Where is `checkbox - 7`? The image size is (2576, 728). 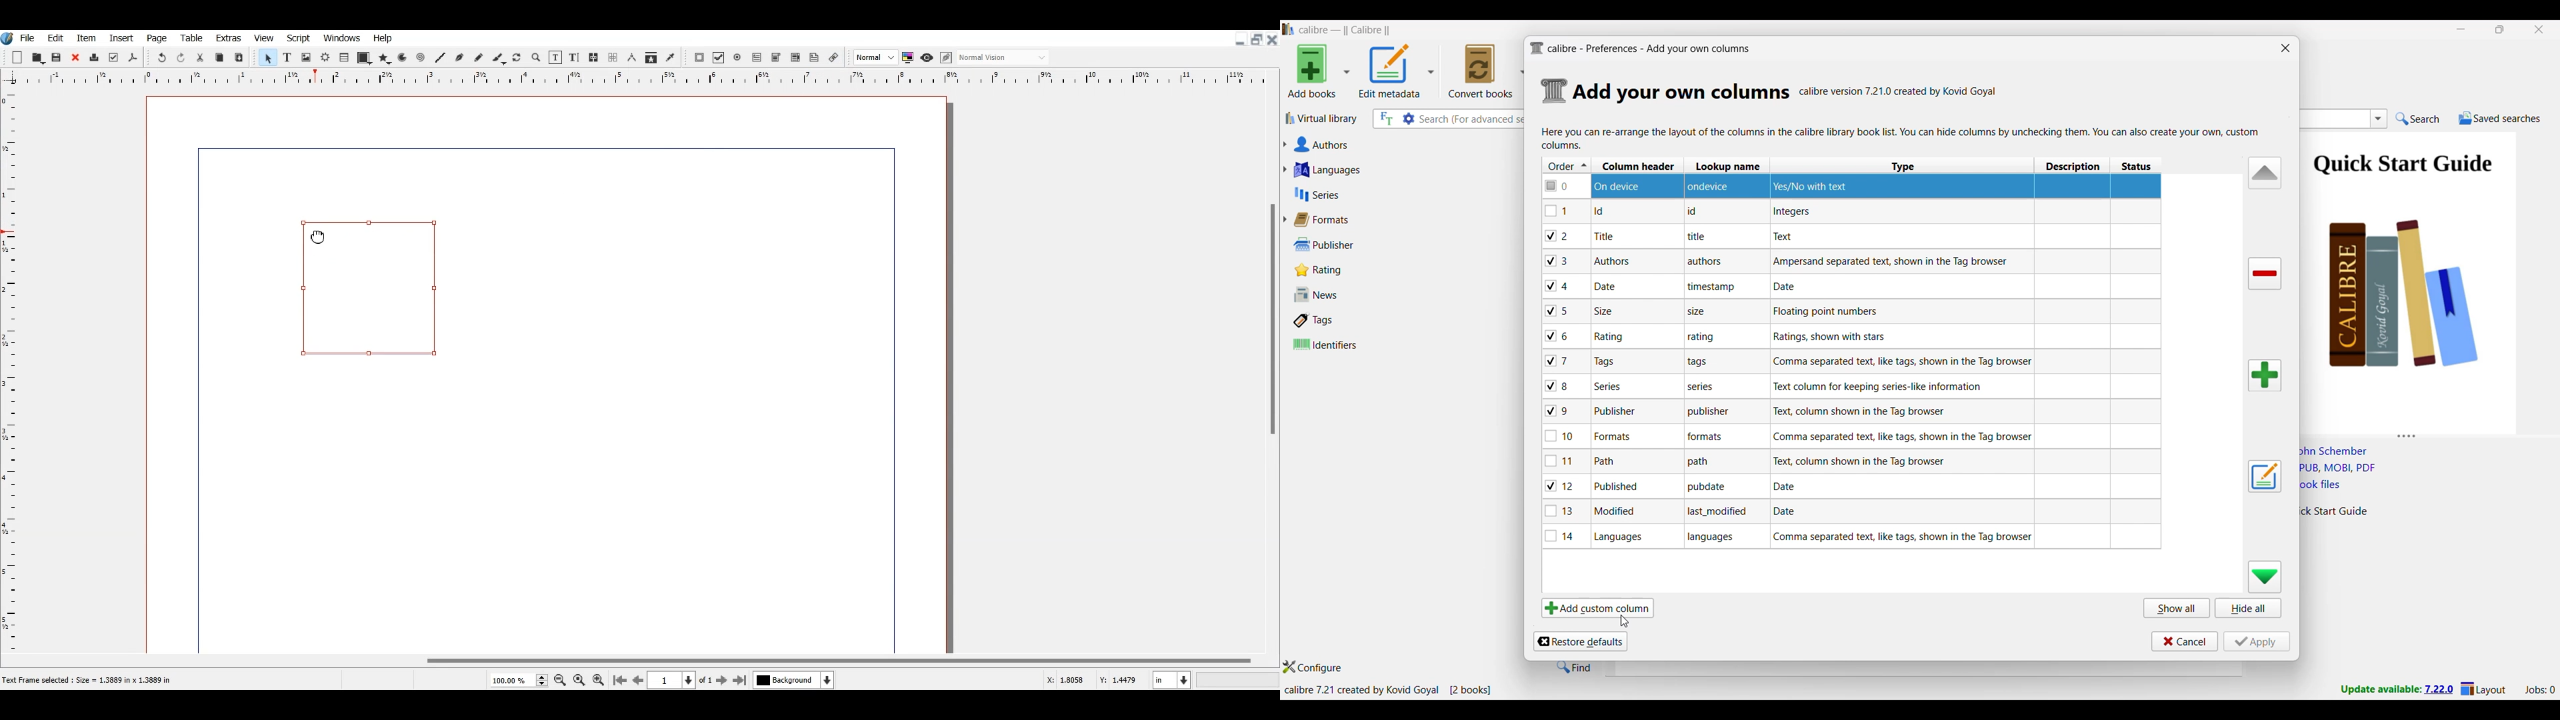
checkbox - 7 is located at coordinates (1559, 361).